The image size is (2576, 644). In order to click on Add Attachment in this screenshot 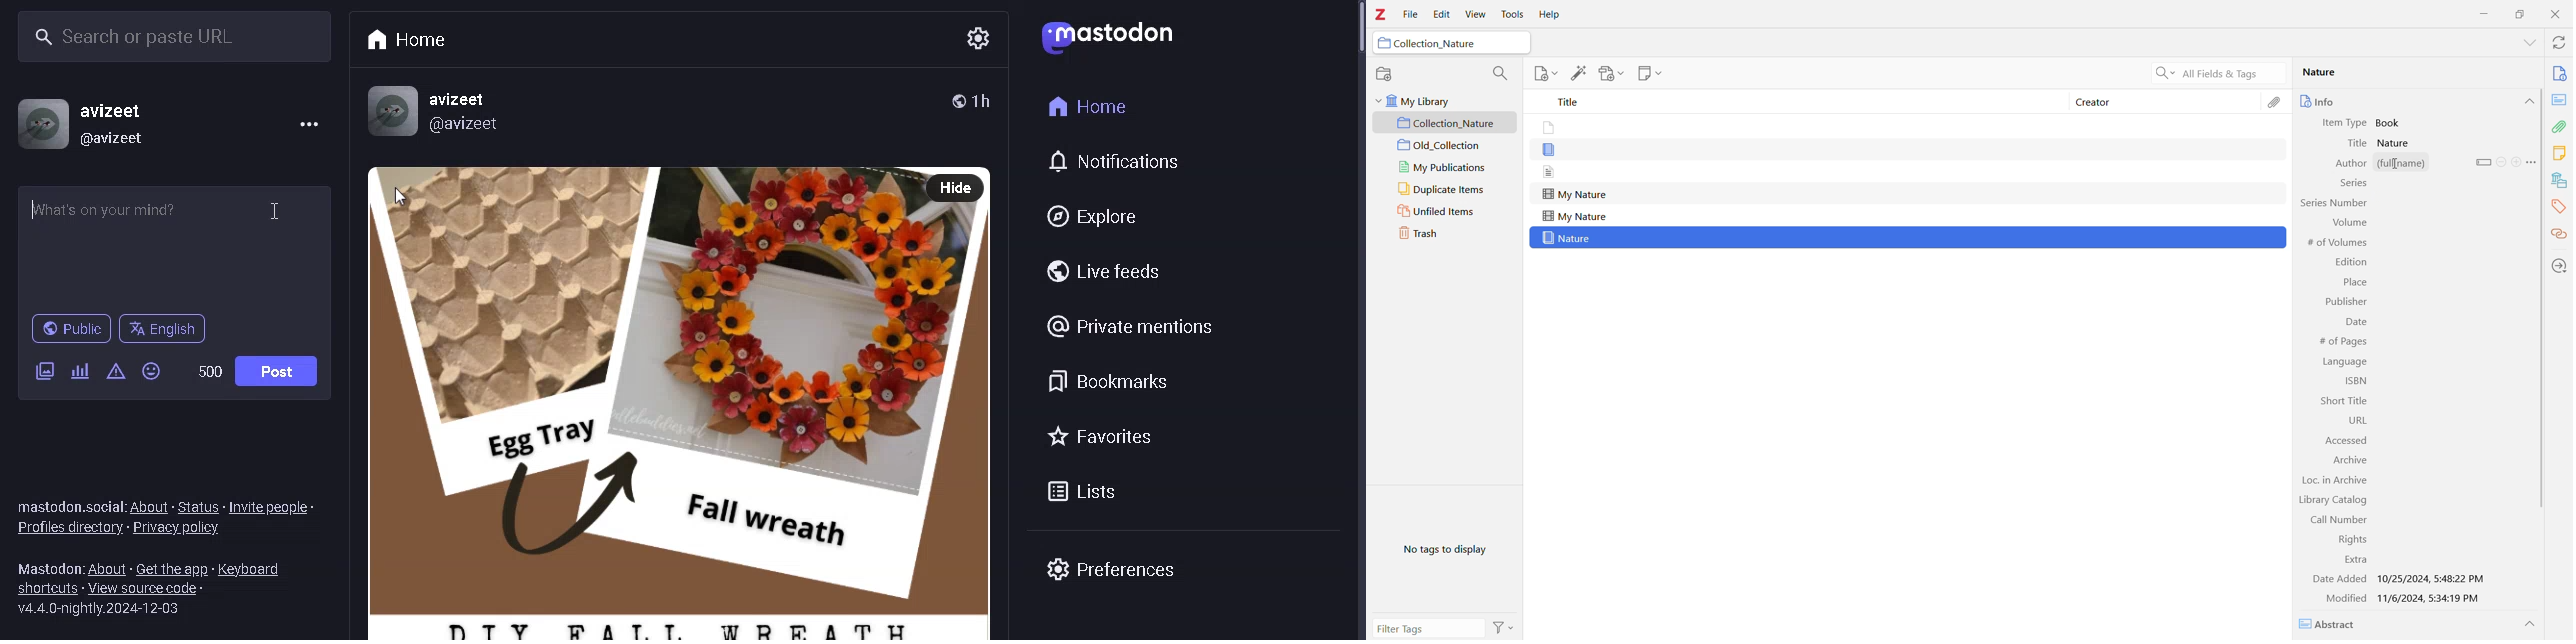, I will do `click(1611, 74)`.